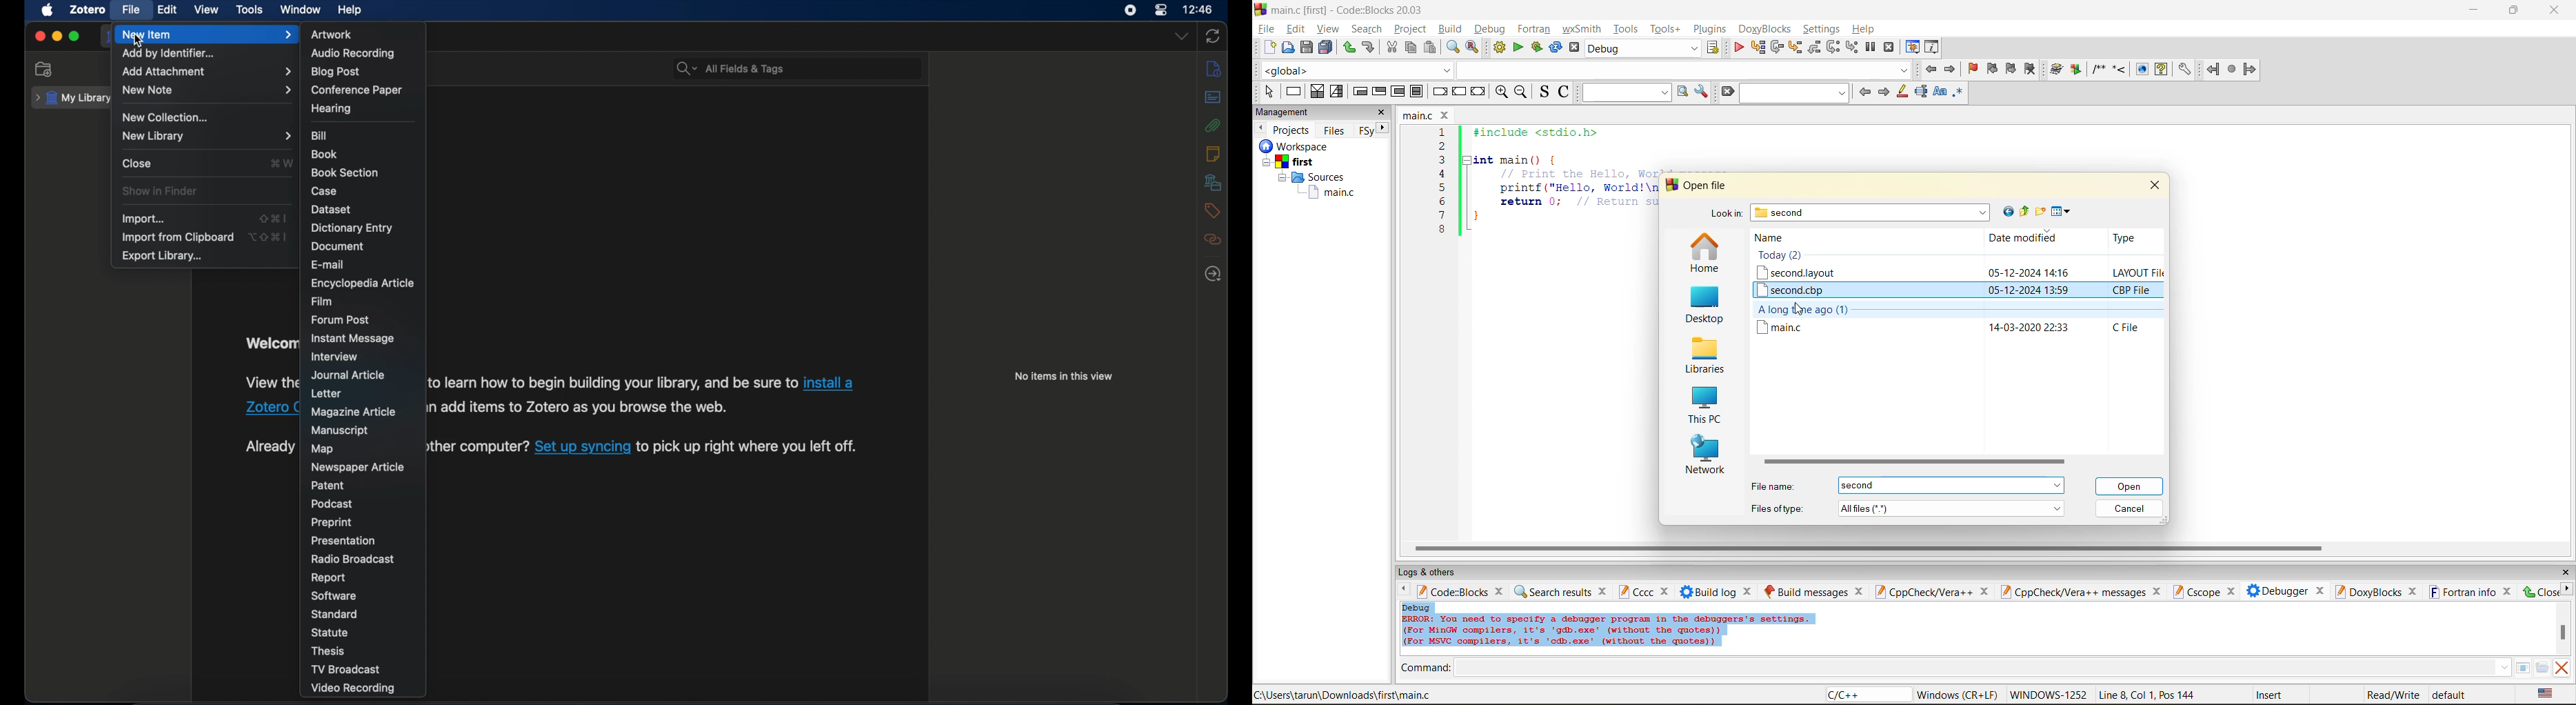 This screenshot has height=728, width=2576. Describe the element at coordinates (1703, 407) in the screenshot. I see `this pc` at that location.